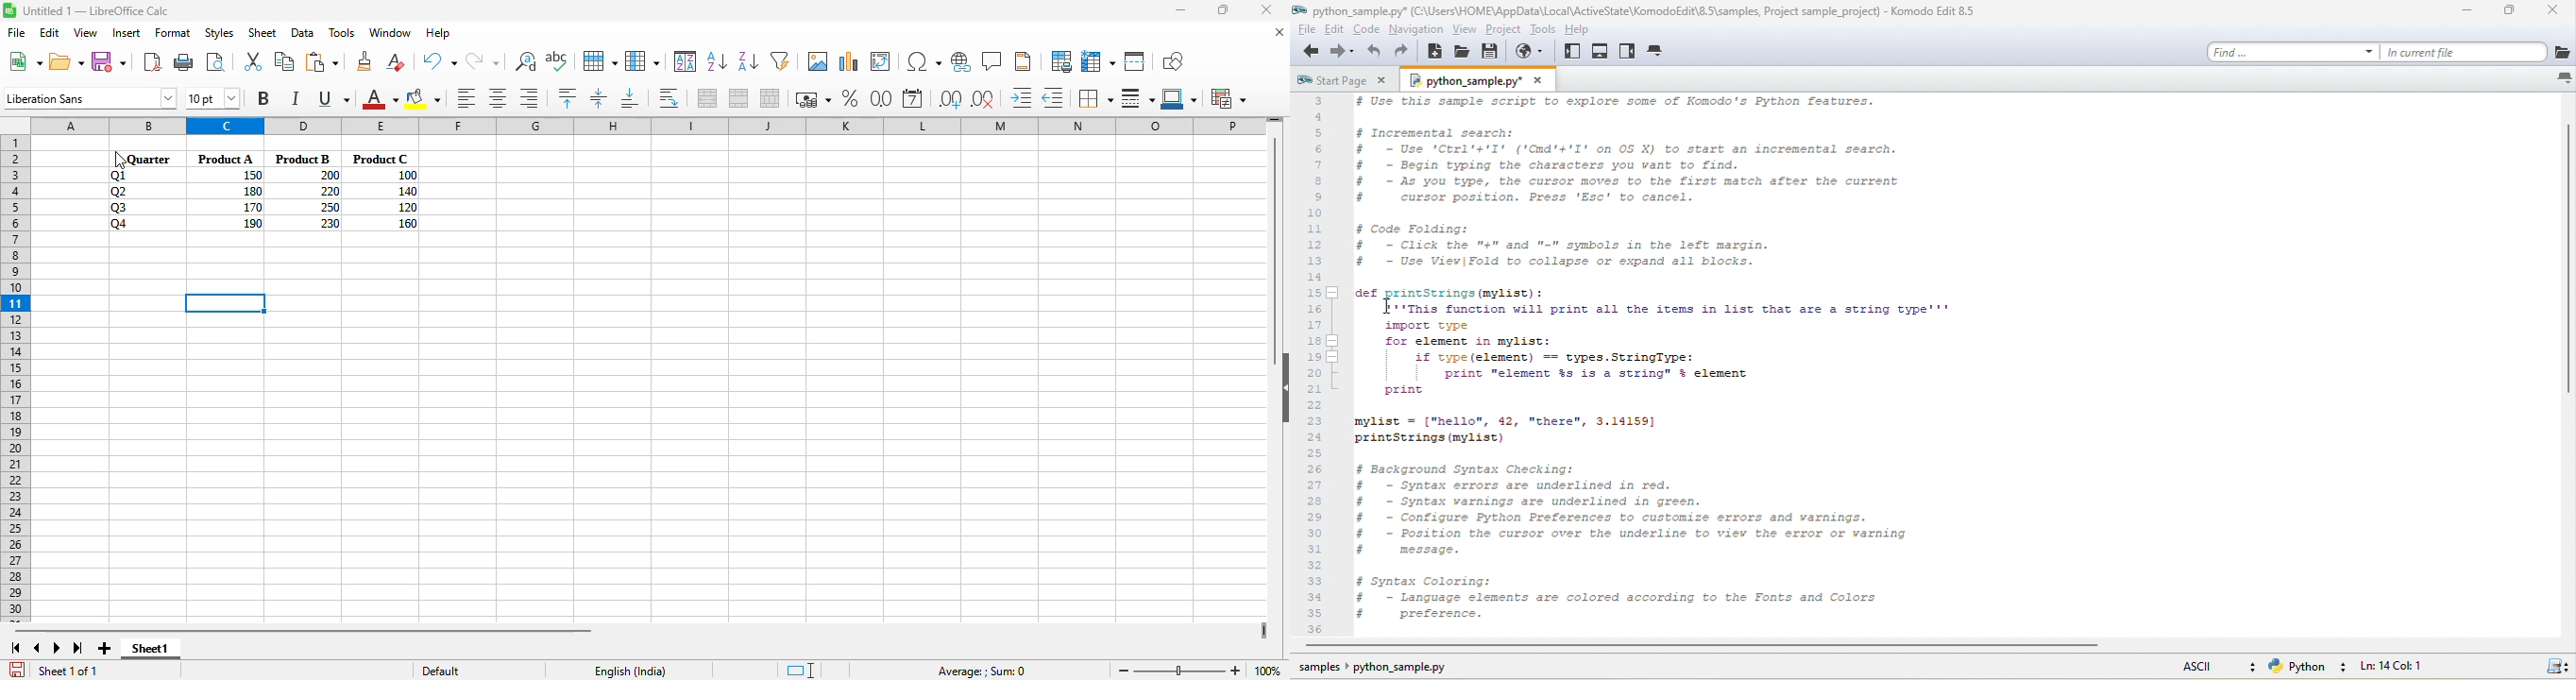 Image resolution: width=2576 pixels, height=700 pixels. Describe the element at coordinates (120, 208) in the screenshot. I see `Q3` at that location.